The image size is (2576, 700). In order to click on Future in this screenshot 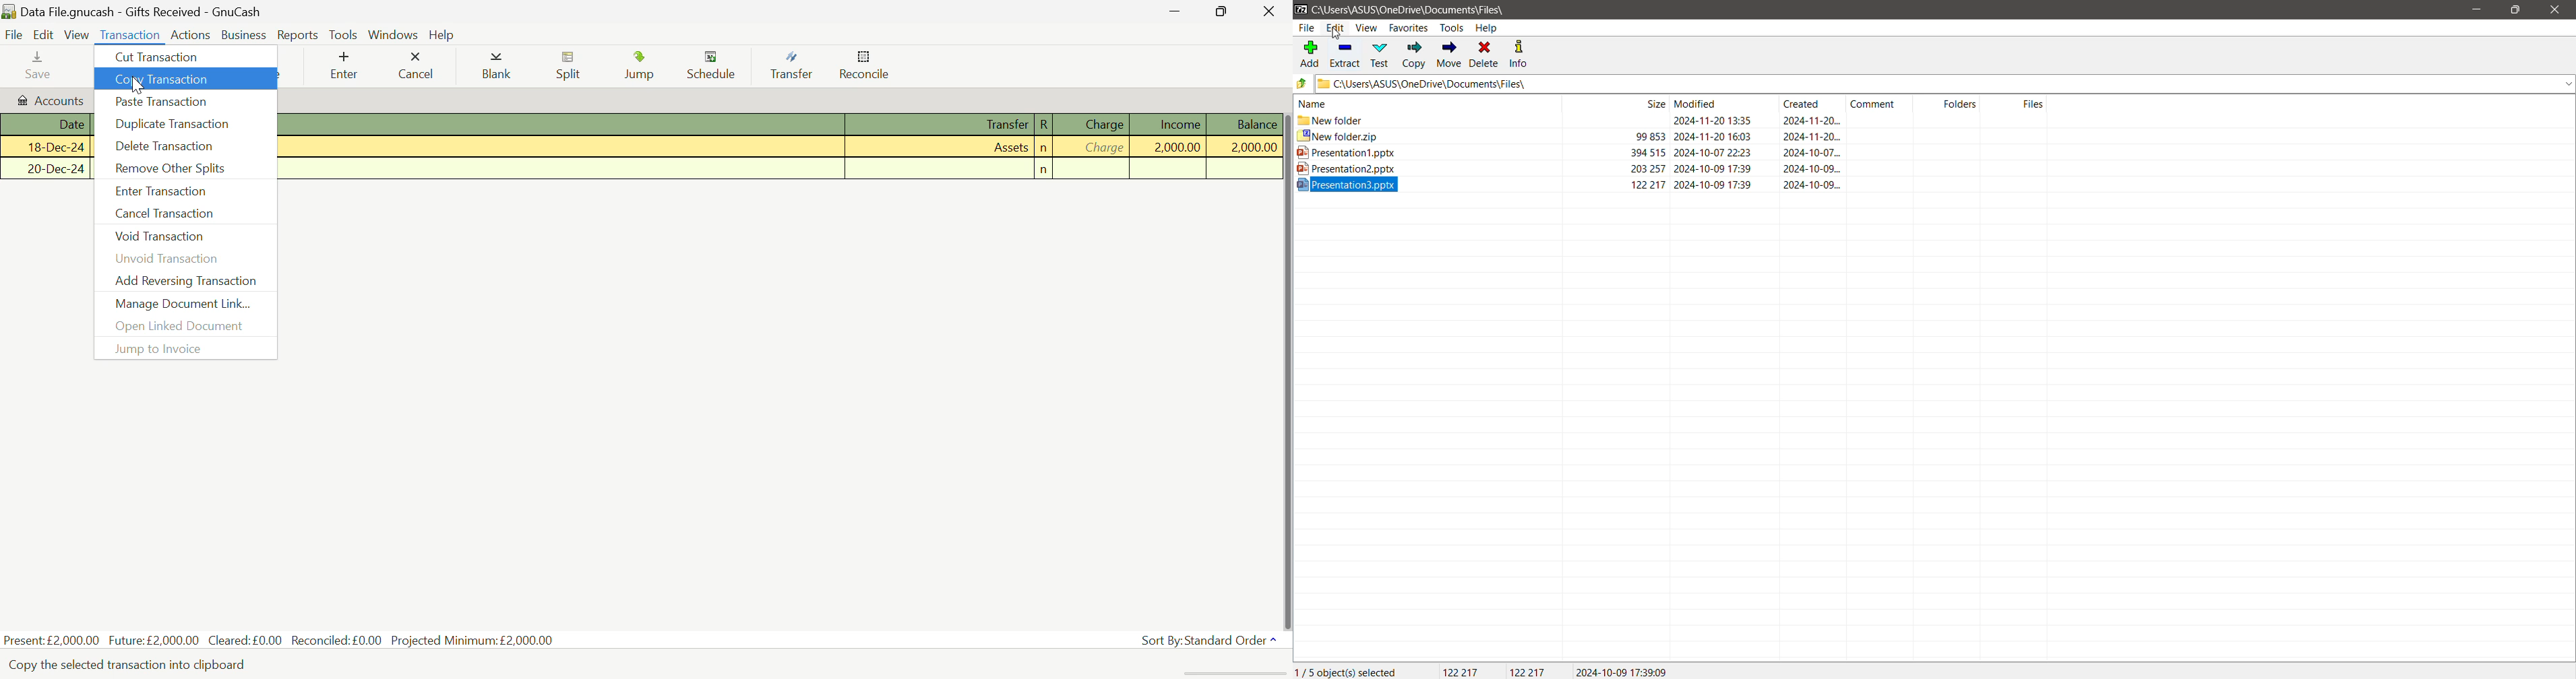, I will do `click(155, 639)`.